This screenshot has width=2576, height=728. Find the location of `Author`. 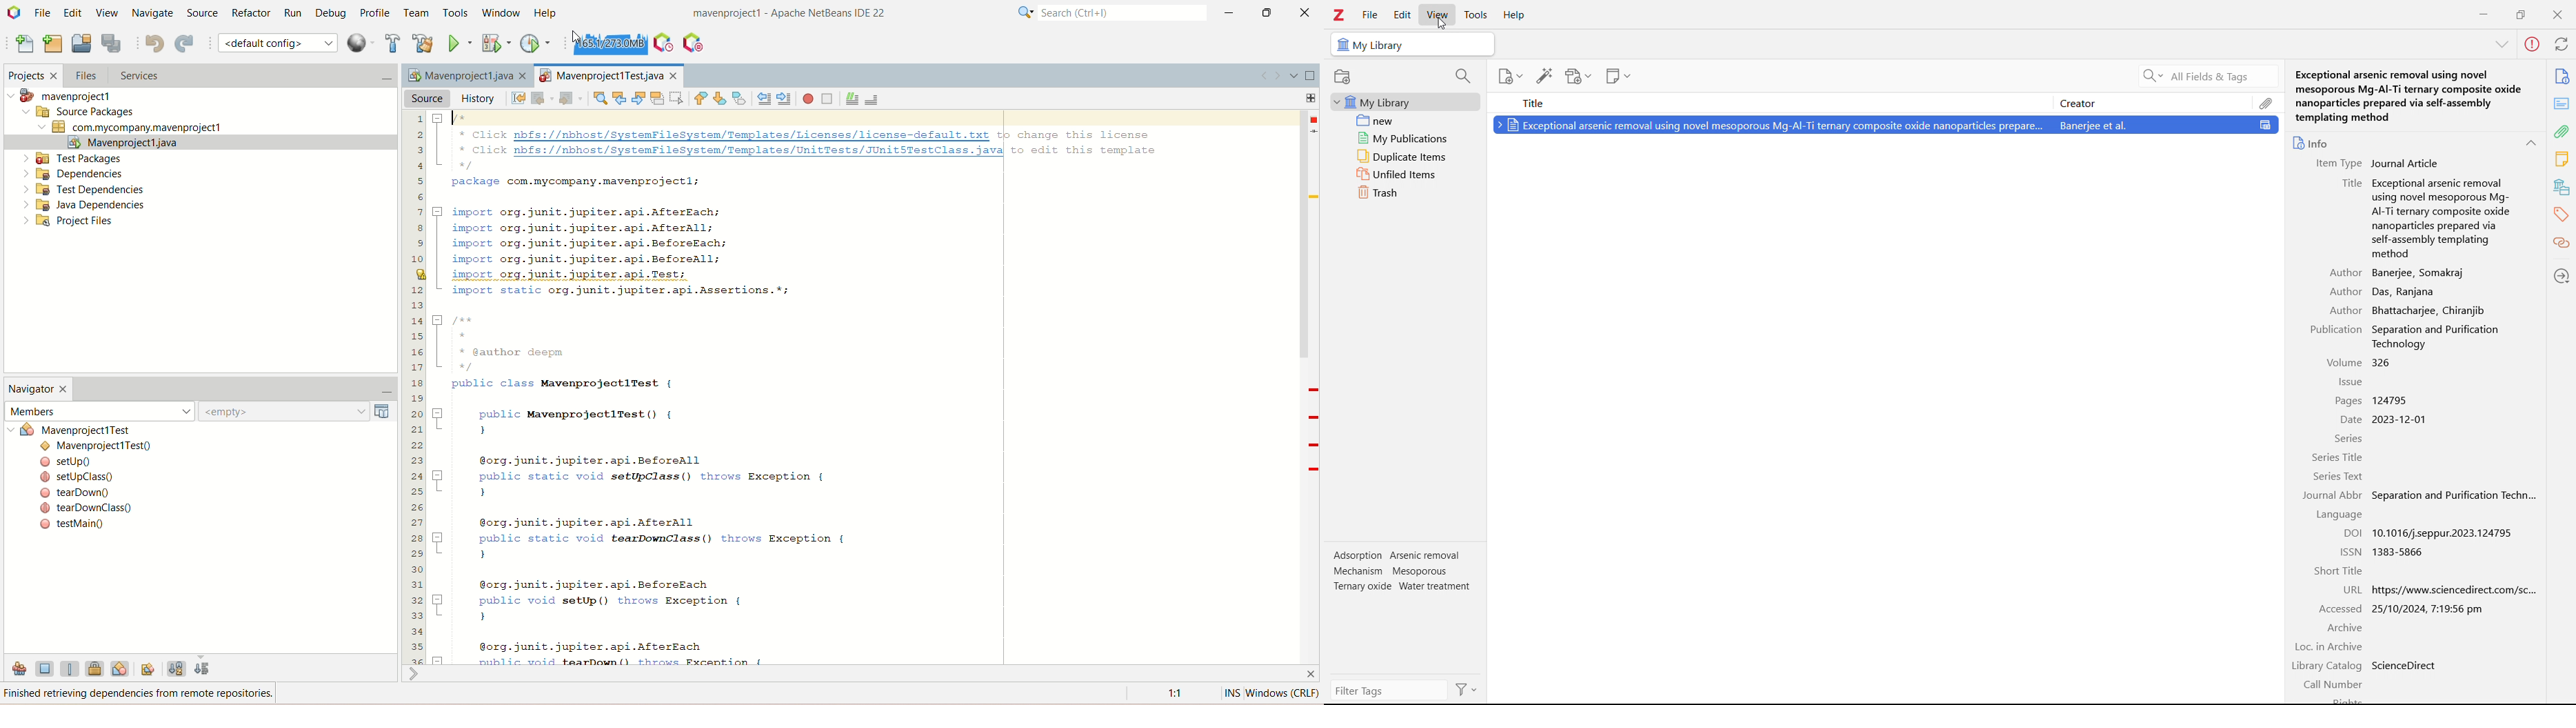

Author is located at coordinates (2347, 272).